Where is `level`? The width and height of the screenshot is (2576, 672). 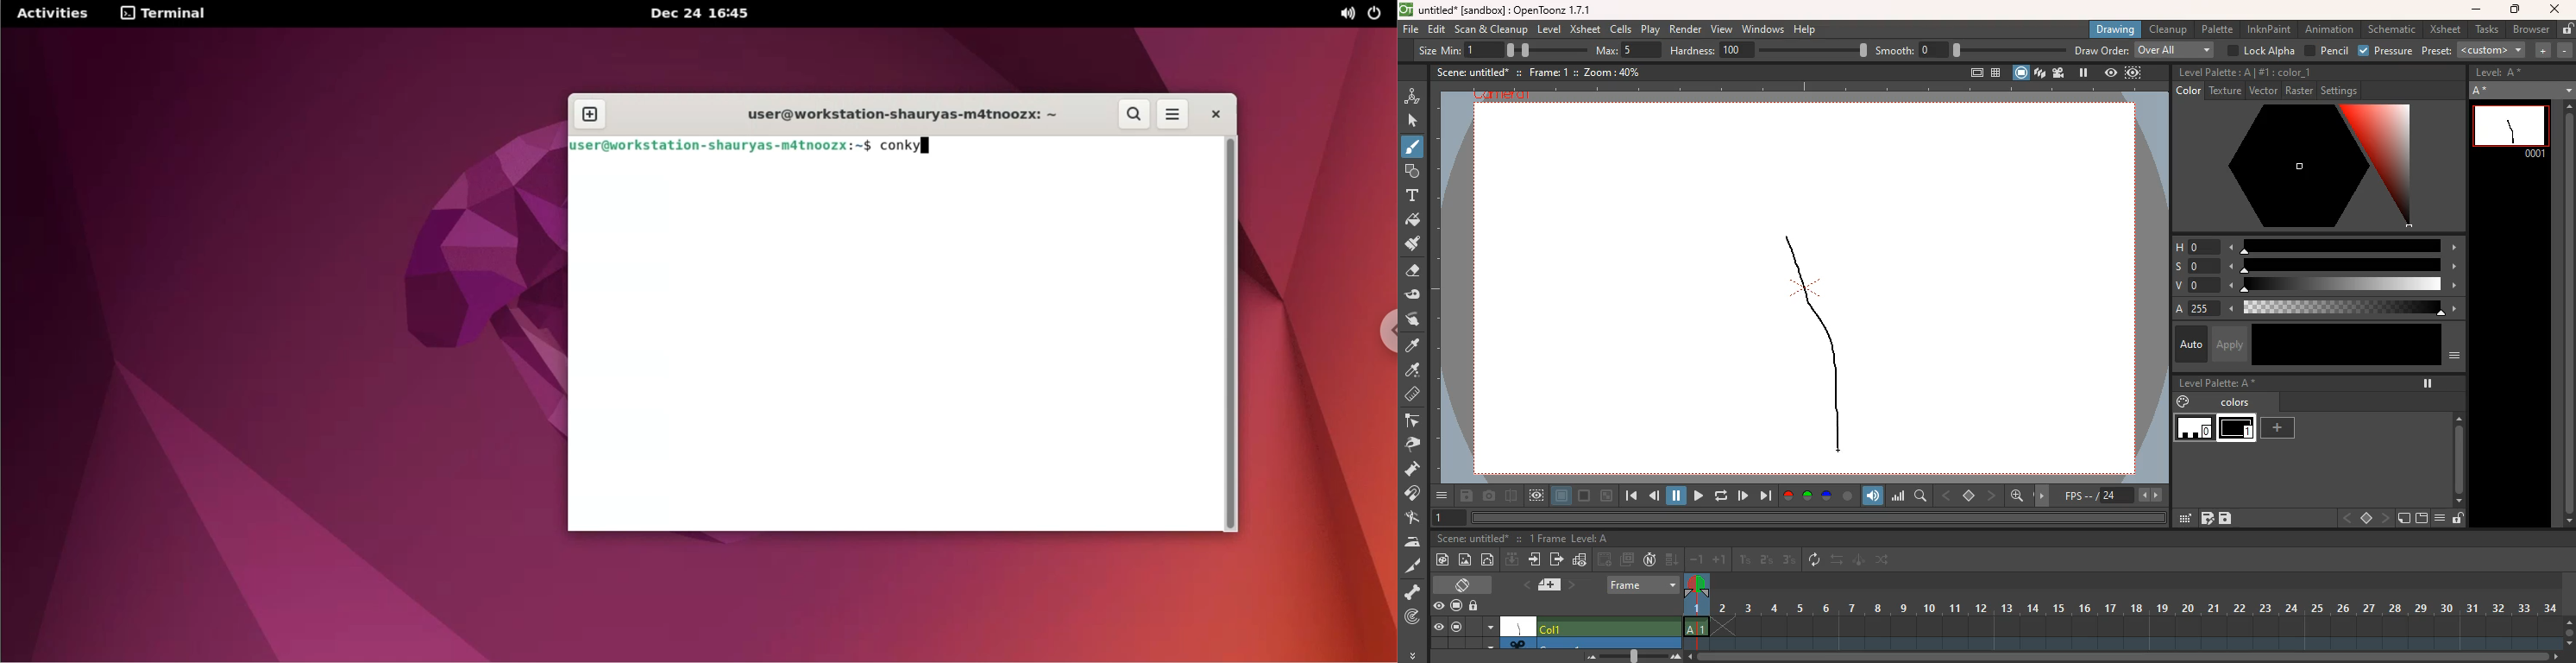
level is located at coordinates (1551, 28).